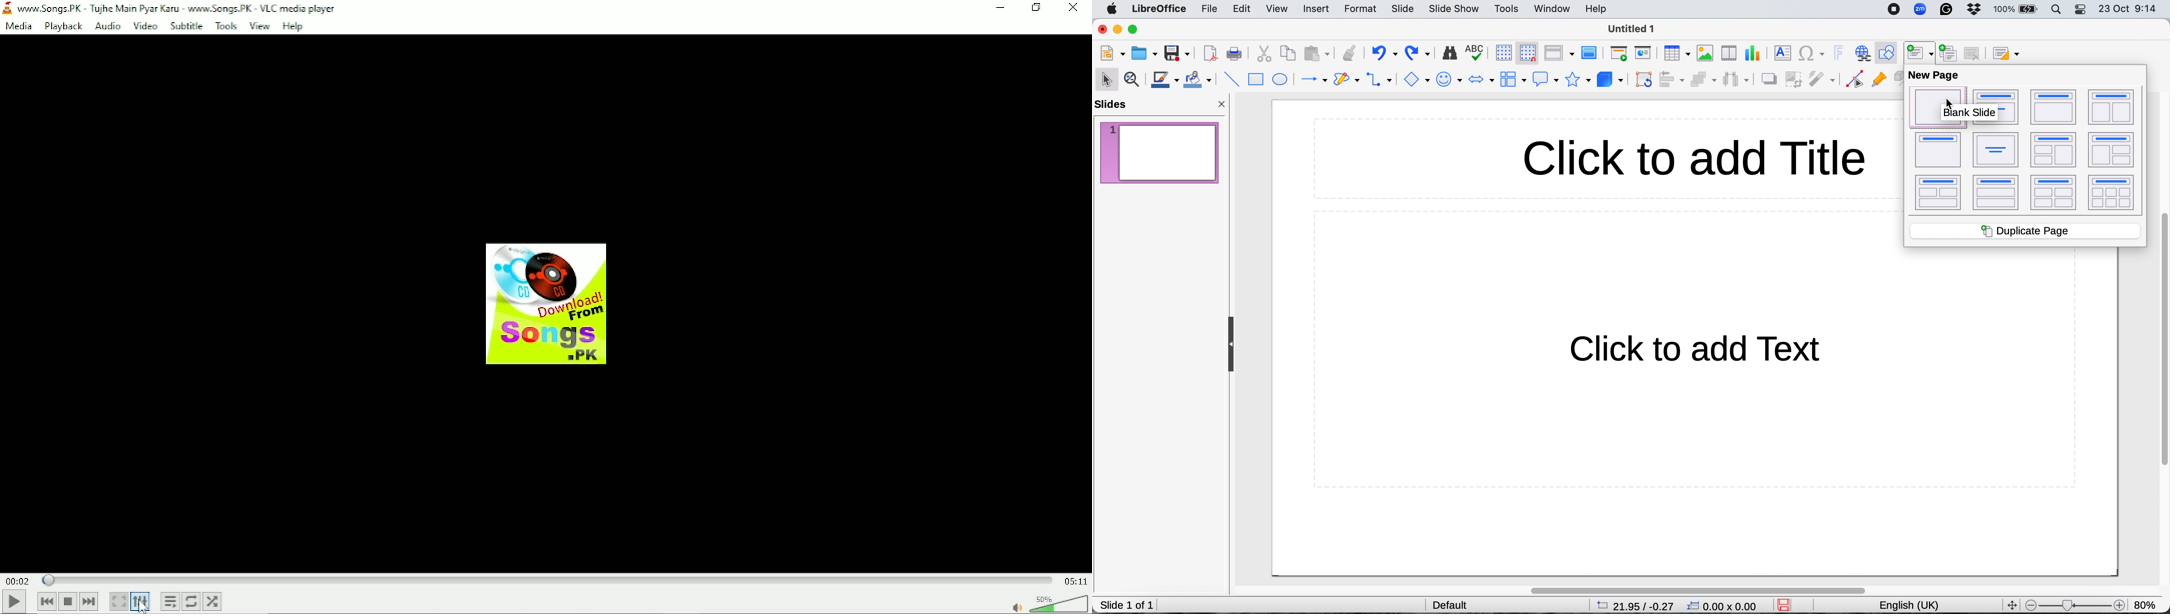 The image size is (2184, 616). What do you see at coordinates (1702, 81) in the screenshot?
I see `arrange` at bounding box center [1702, 81].